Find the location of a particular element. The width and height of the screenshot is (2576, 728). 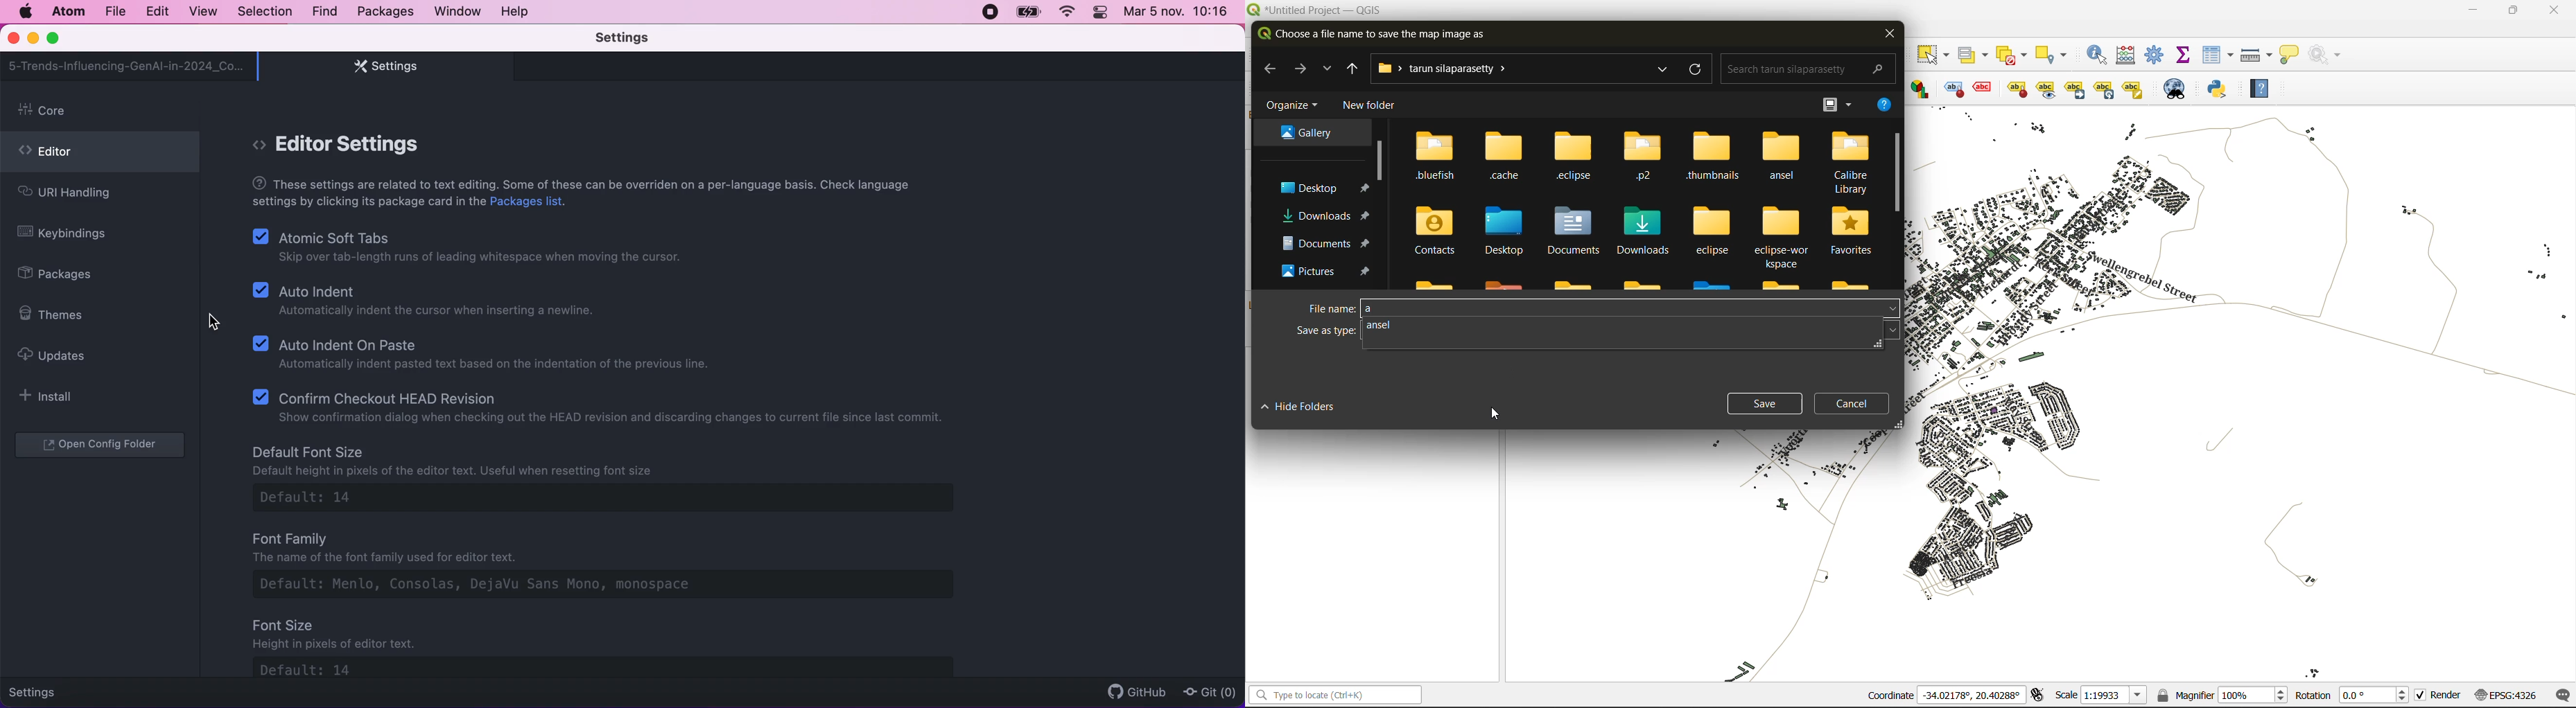

Move a label, diagrams or callout  is located at coordinates (2046, 89).